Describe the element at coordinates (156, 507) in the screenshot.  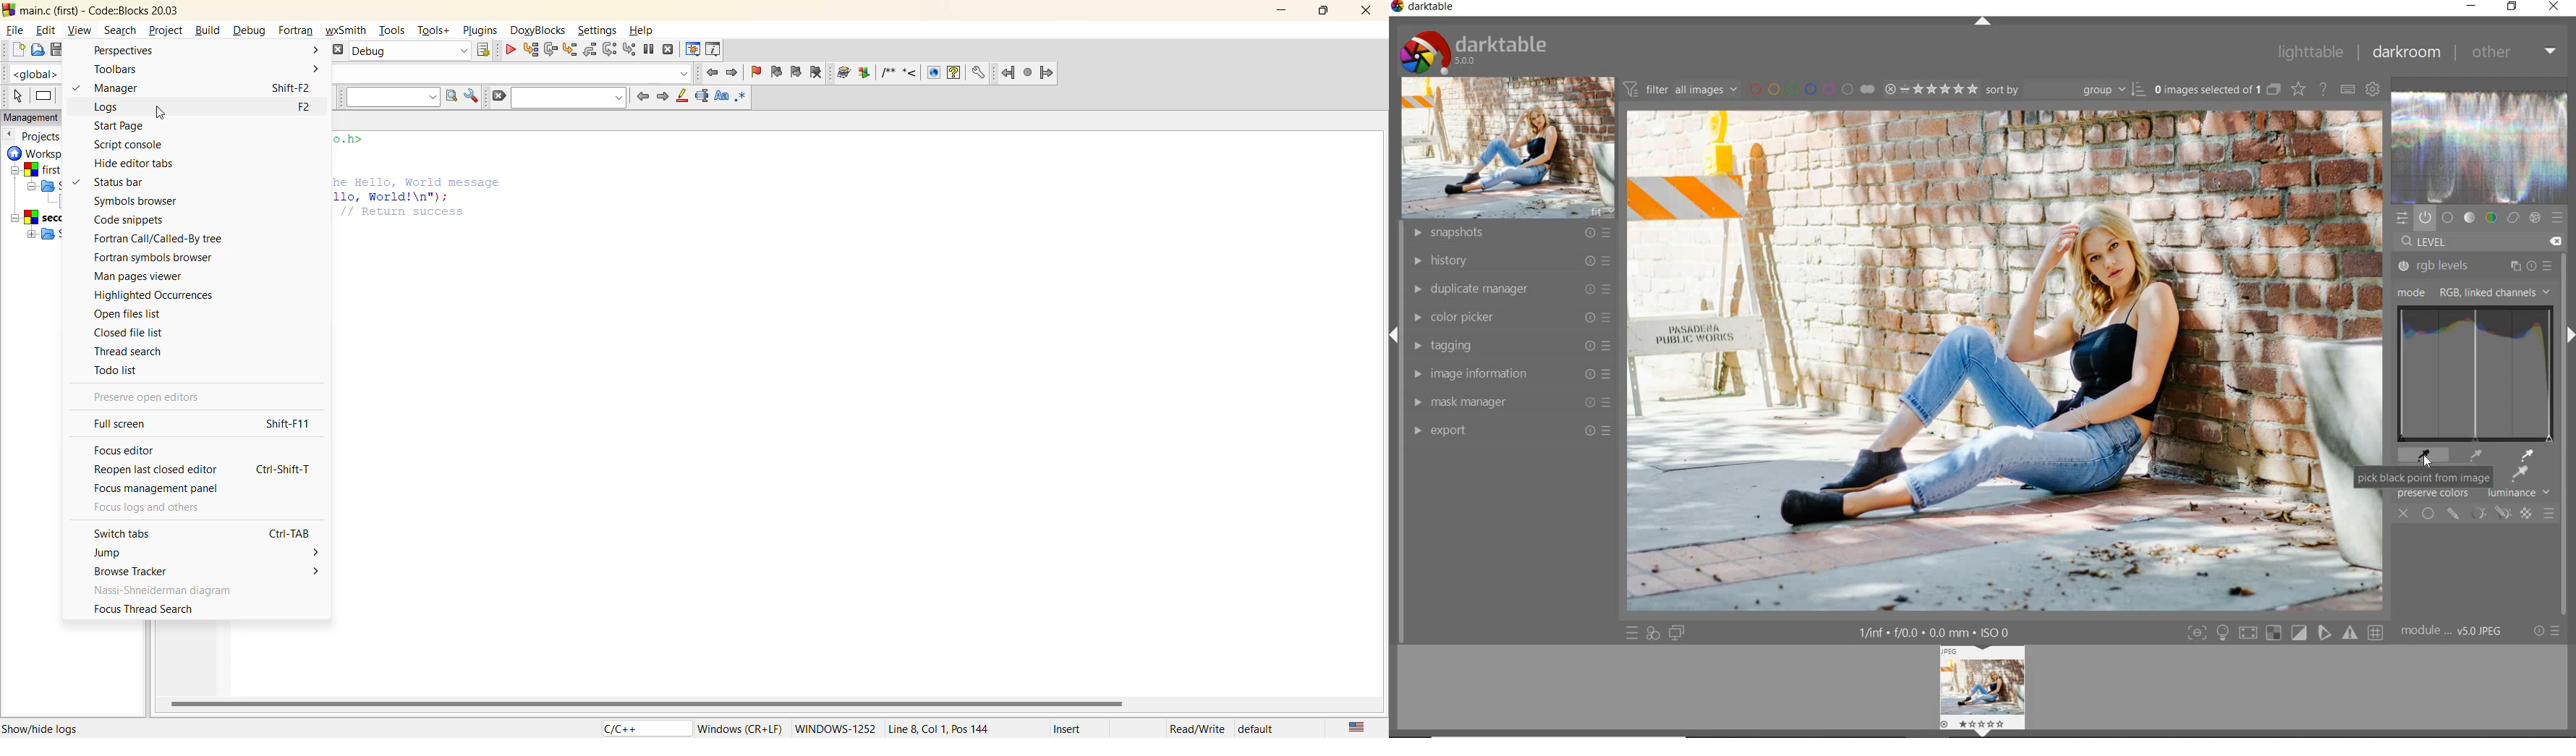
I see `focus logs and others` at that location.